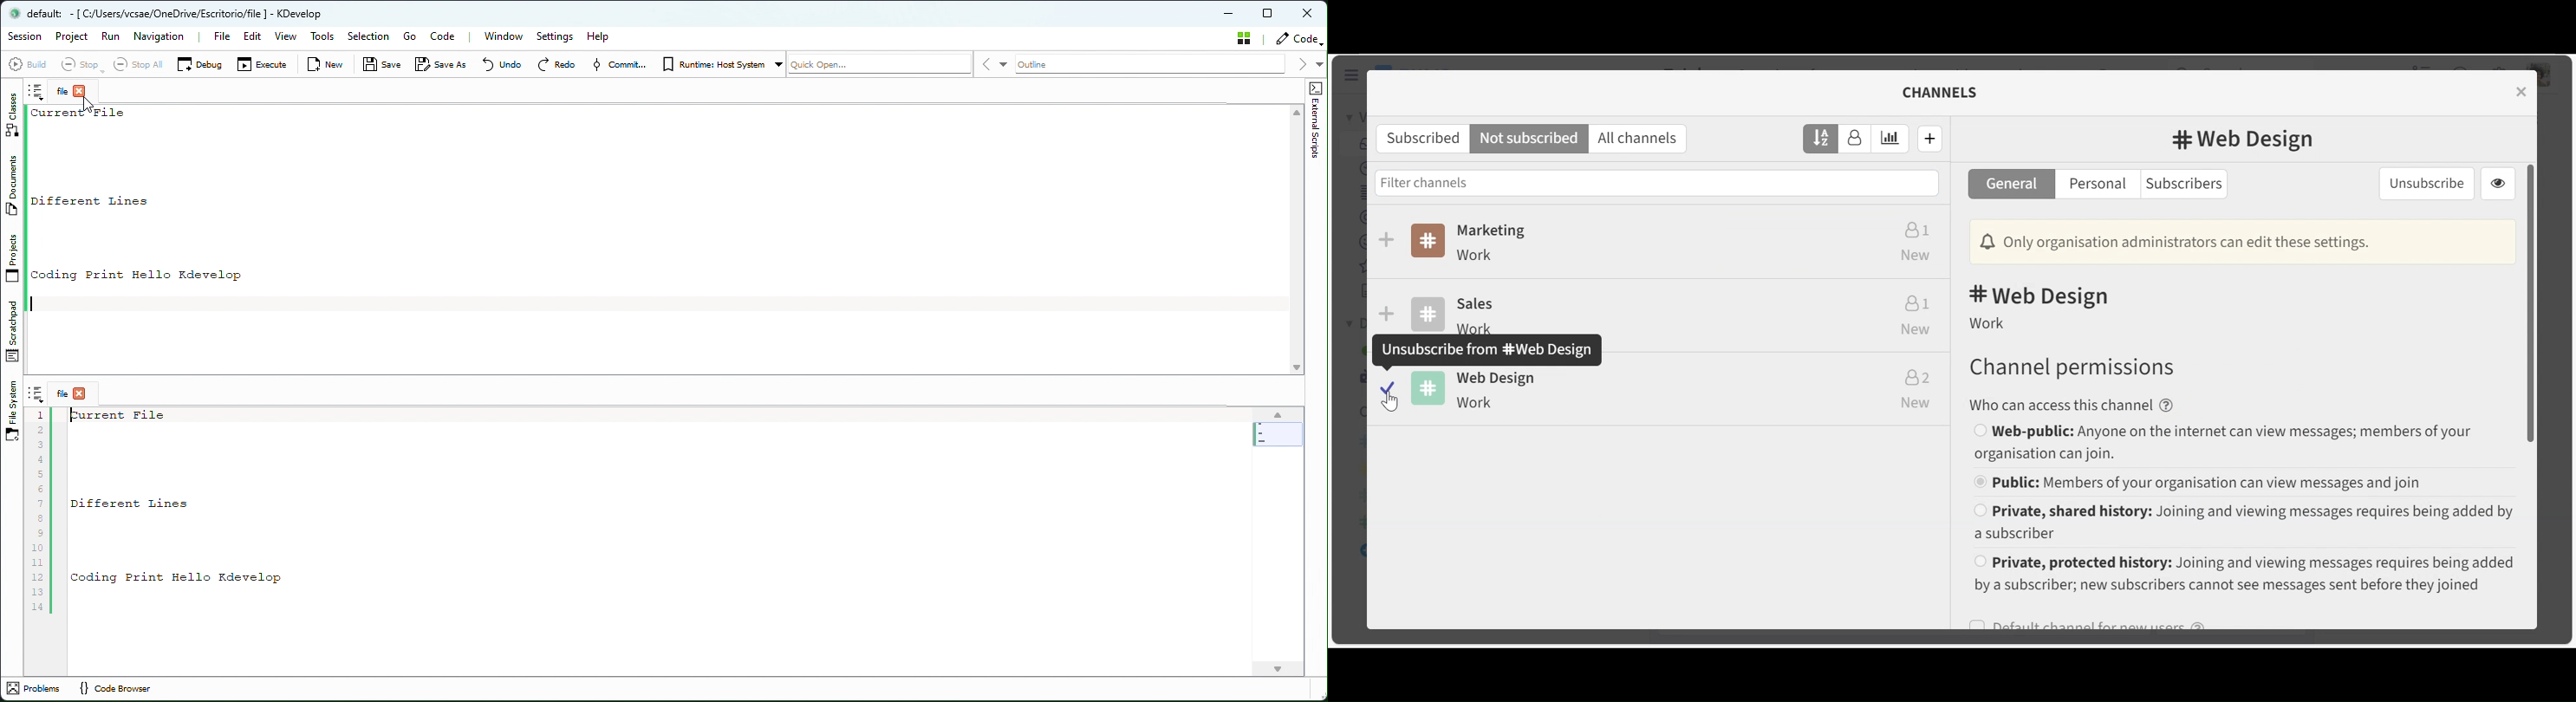 The image size is (2576, 728). I want to click on Browse tab, so click(36, 91).